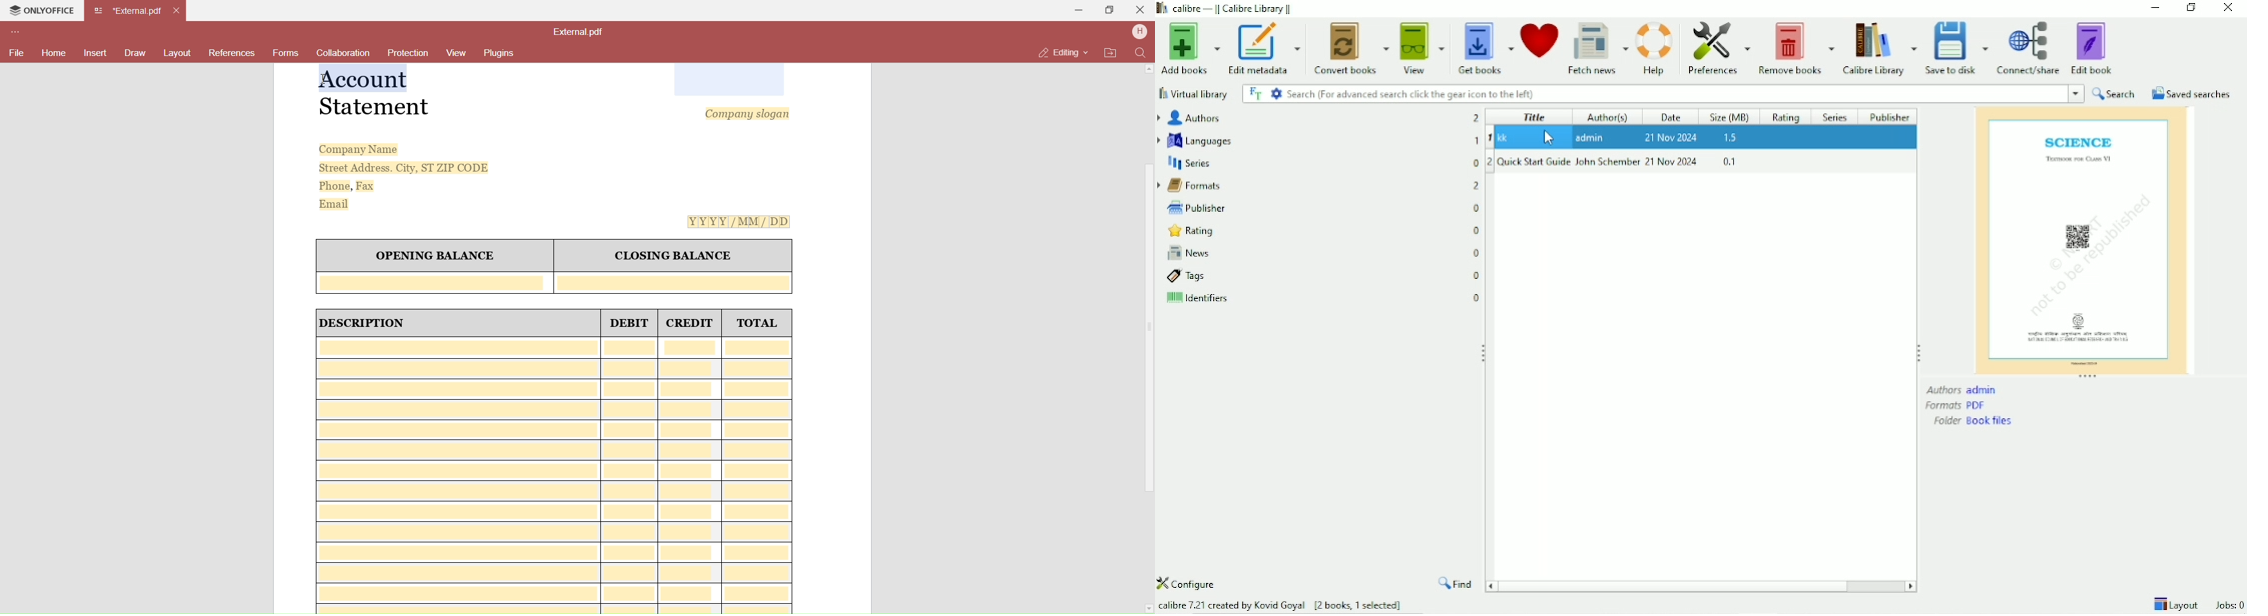 Image resolution: width=2268 pixels, height=616 pixels. Describe the element at coordinates (1189, 47) in the screenshot. I see `Add books` at that location.